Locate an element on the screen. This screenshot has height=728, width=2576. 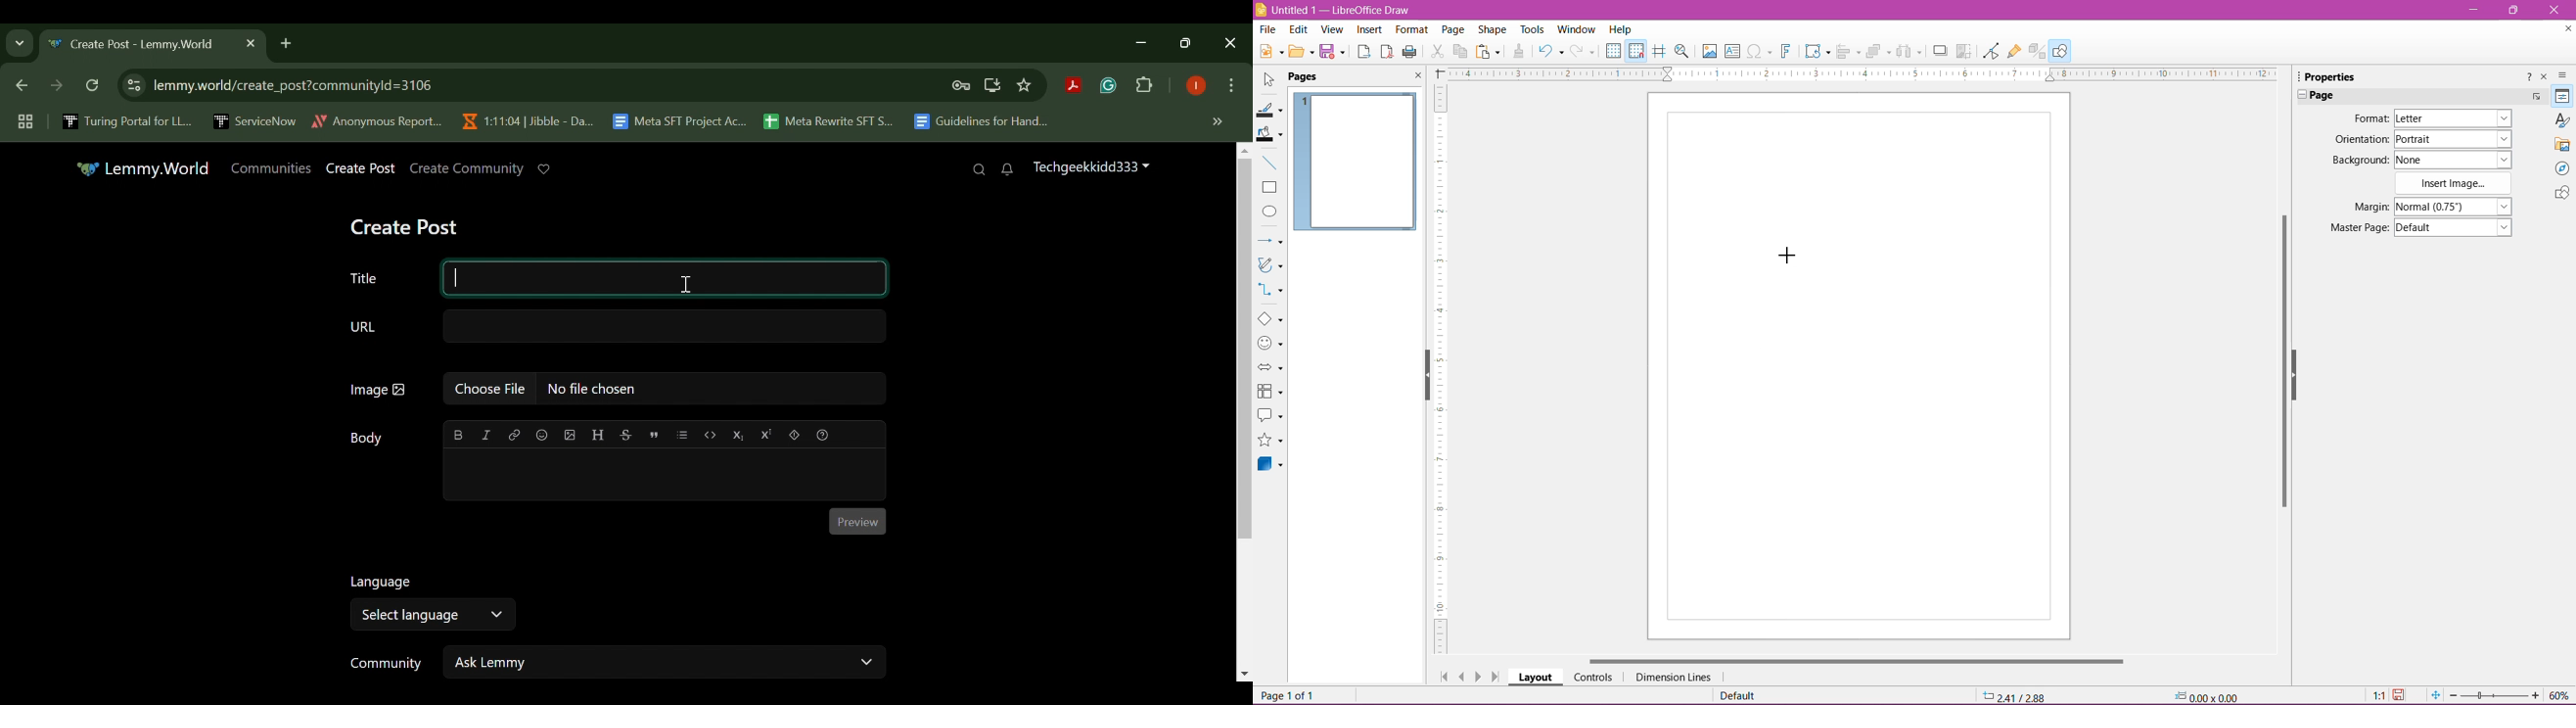
Body is located at coordinates (369, 439).